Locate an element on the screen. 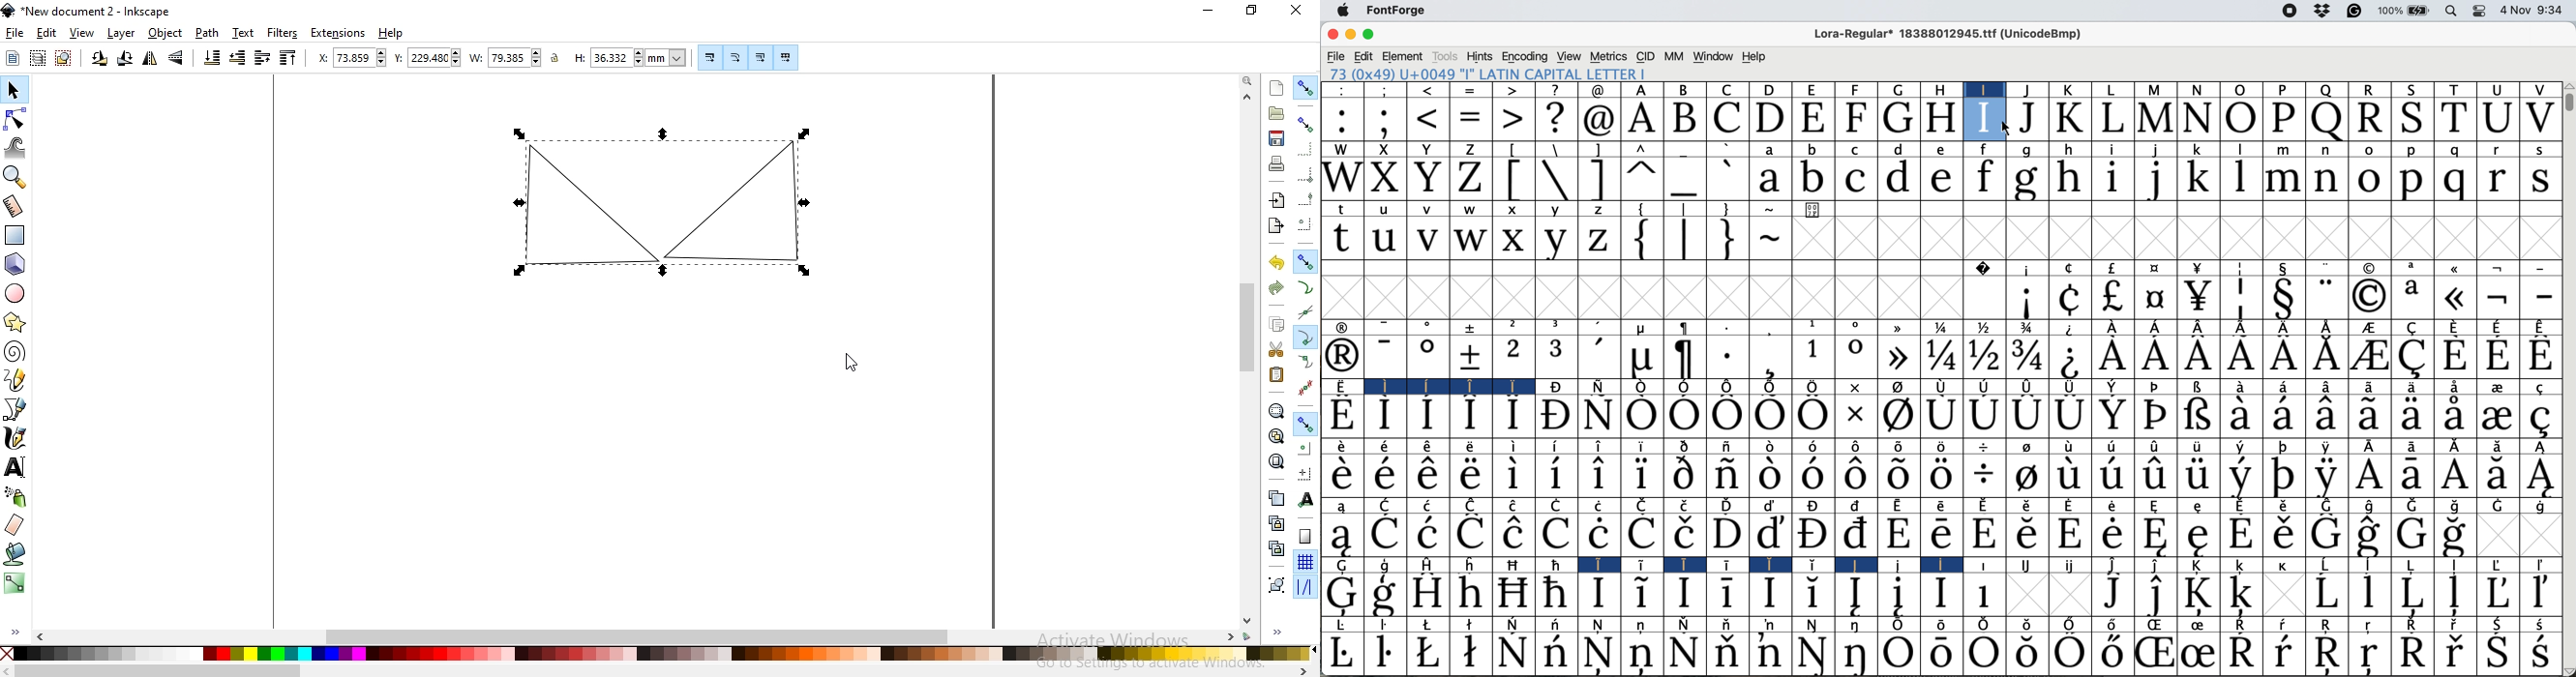 This screenshot has height=700, width=2576. Symbol is located at coordinates (1430, 386).